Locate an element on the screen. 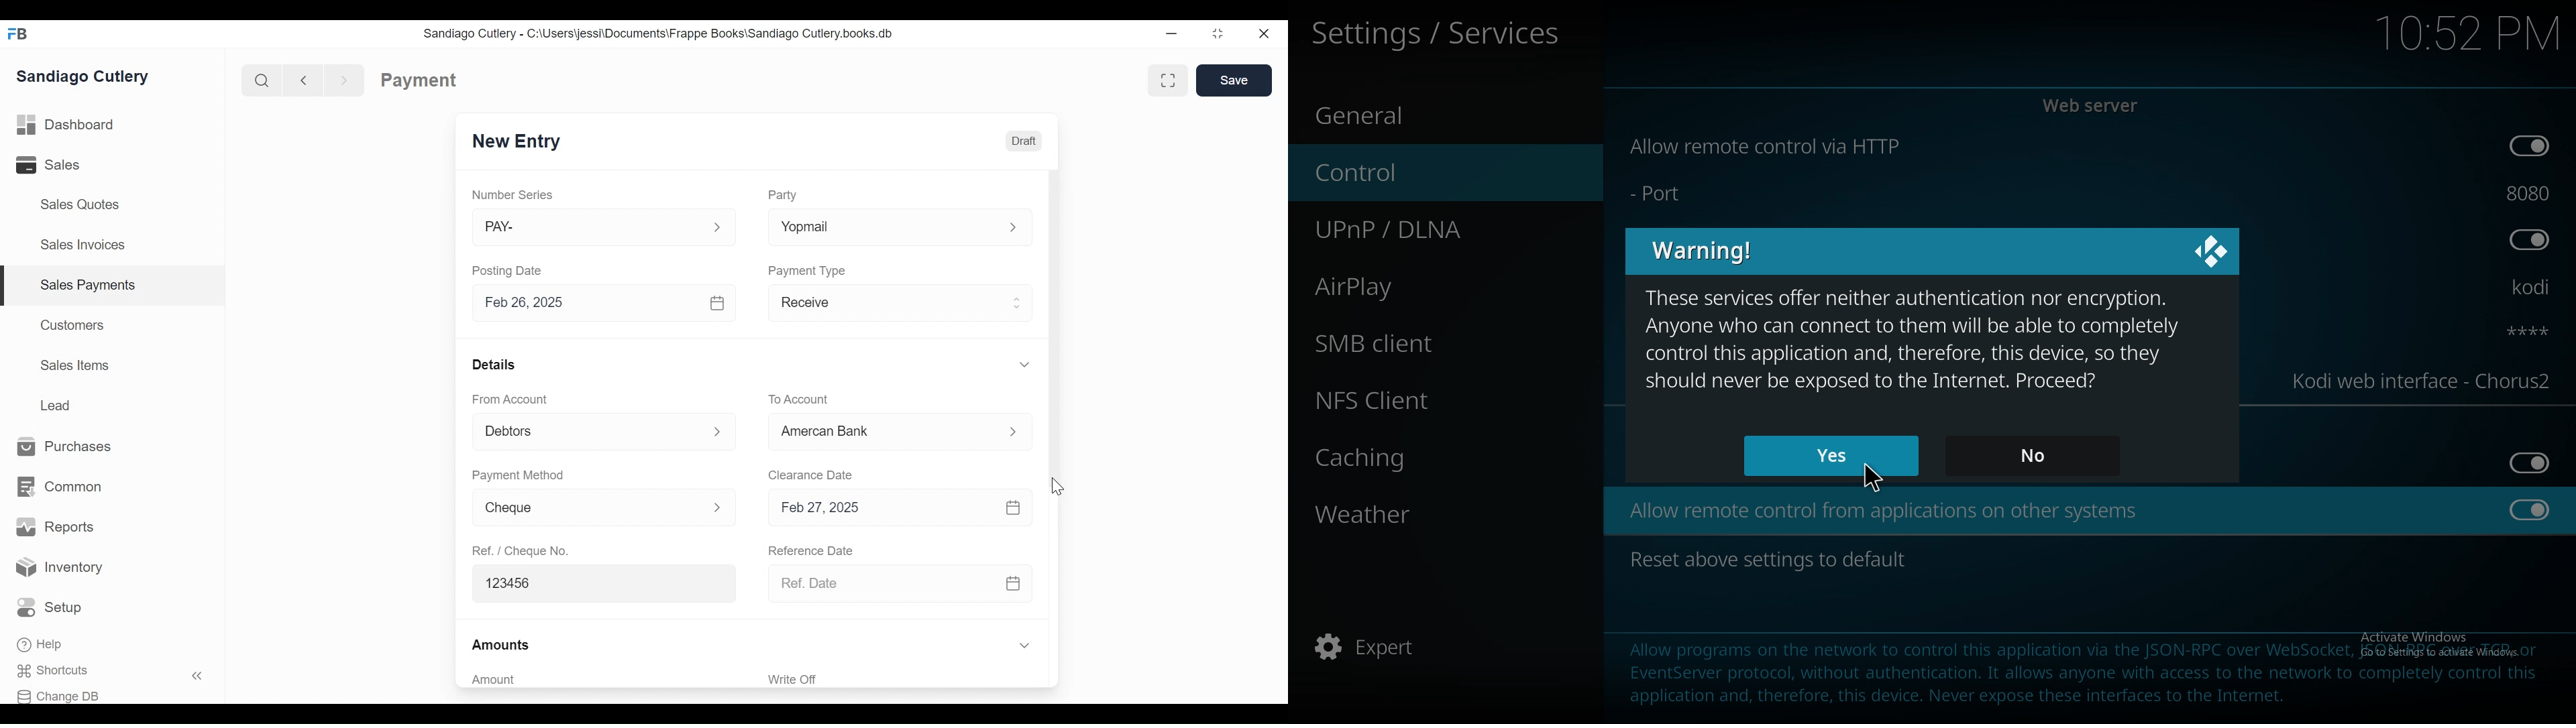  general is located at coordinates (1430, 117).